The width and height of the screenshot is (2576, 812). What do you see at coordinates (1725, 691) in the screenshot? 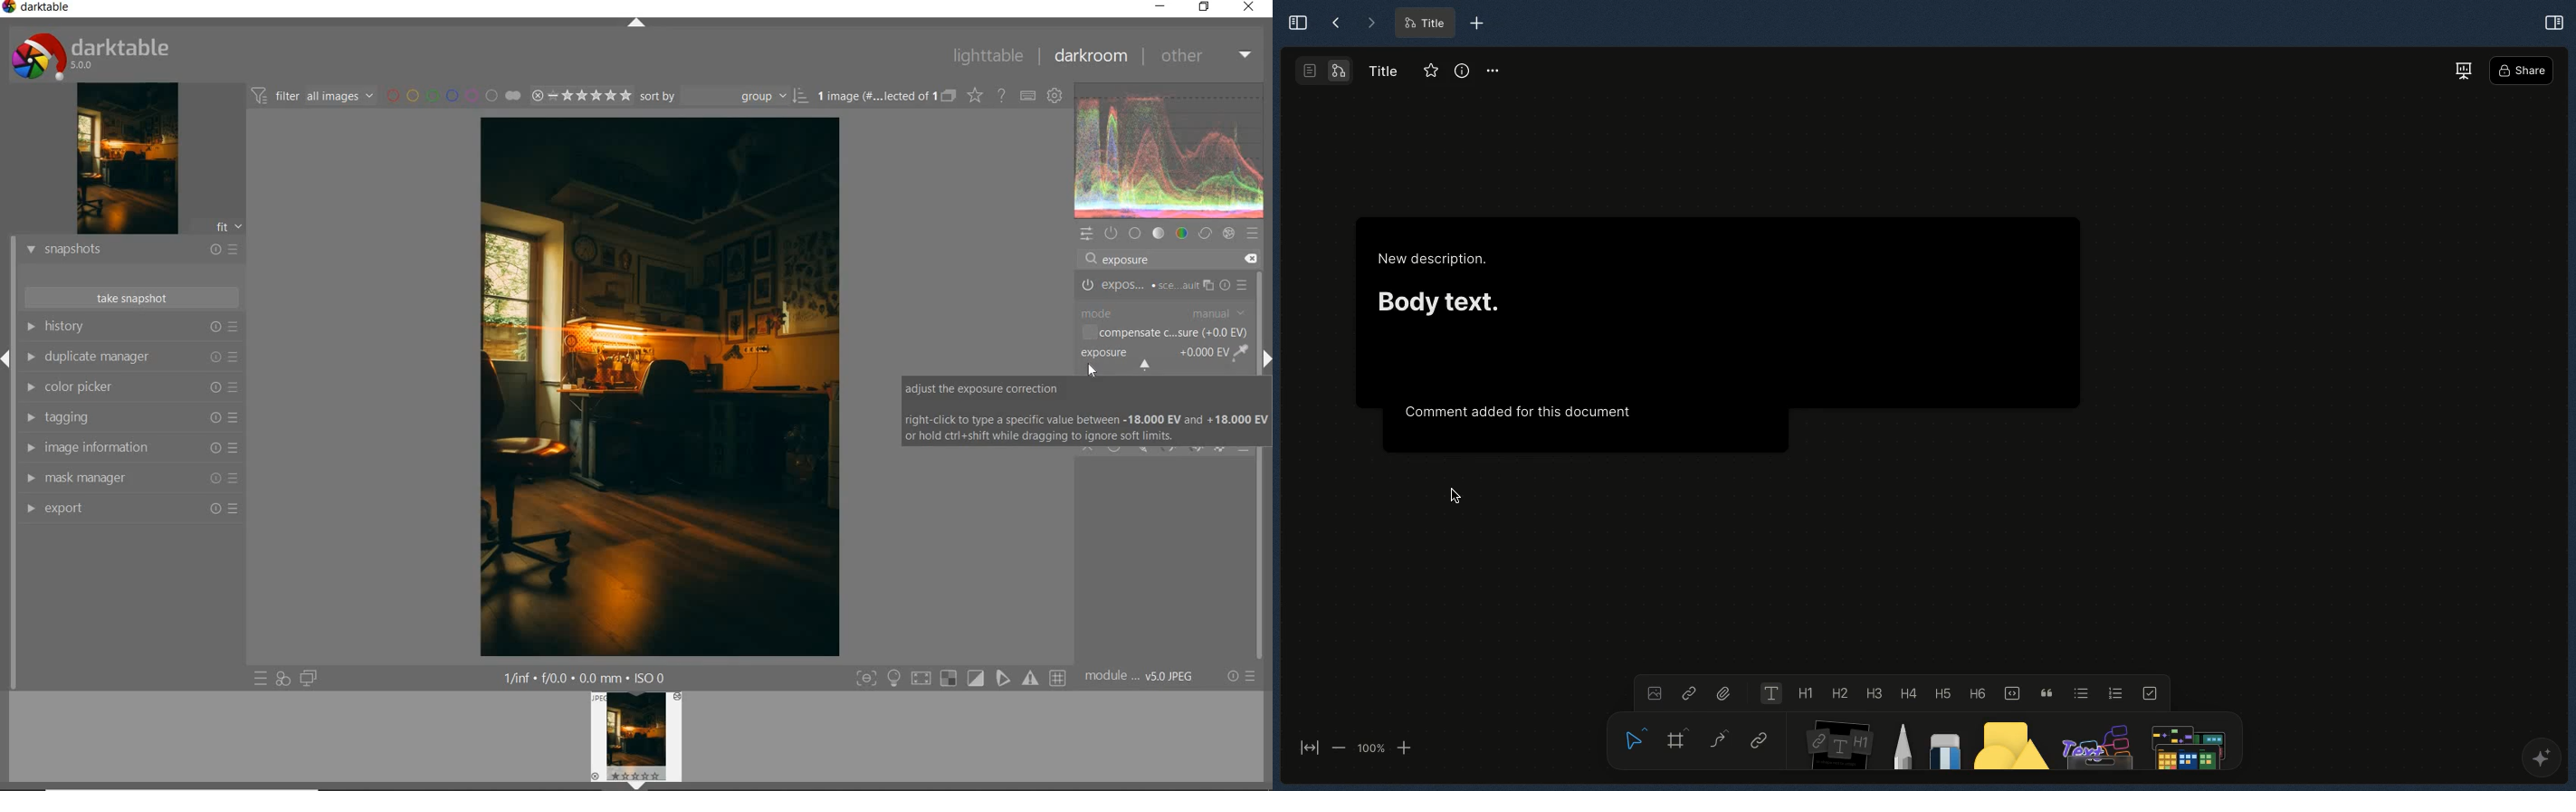
I see `File` at bounding box center [1725, 691].